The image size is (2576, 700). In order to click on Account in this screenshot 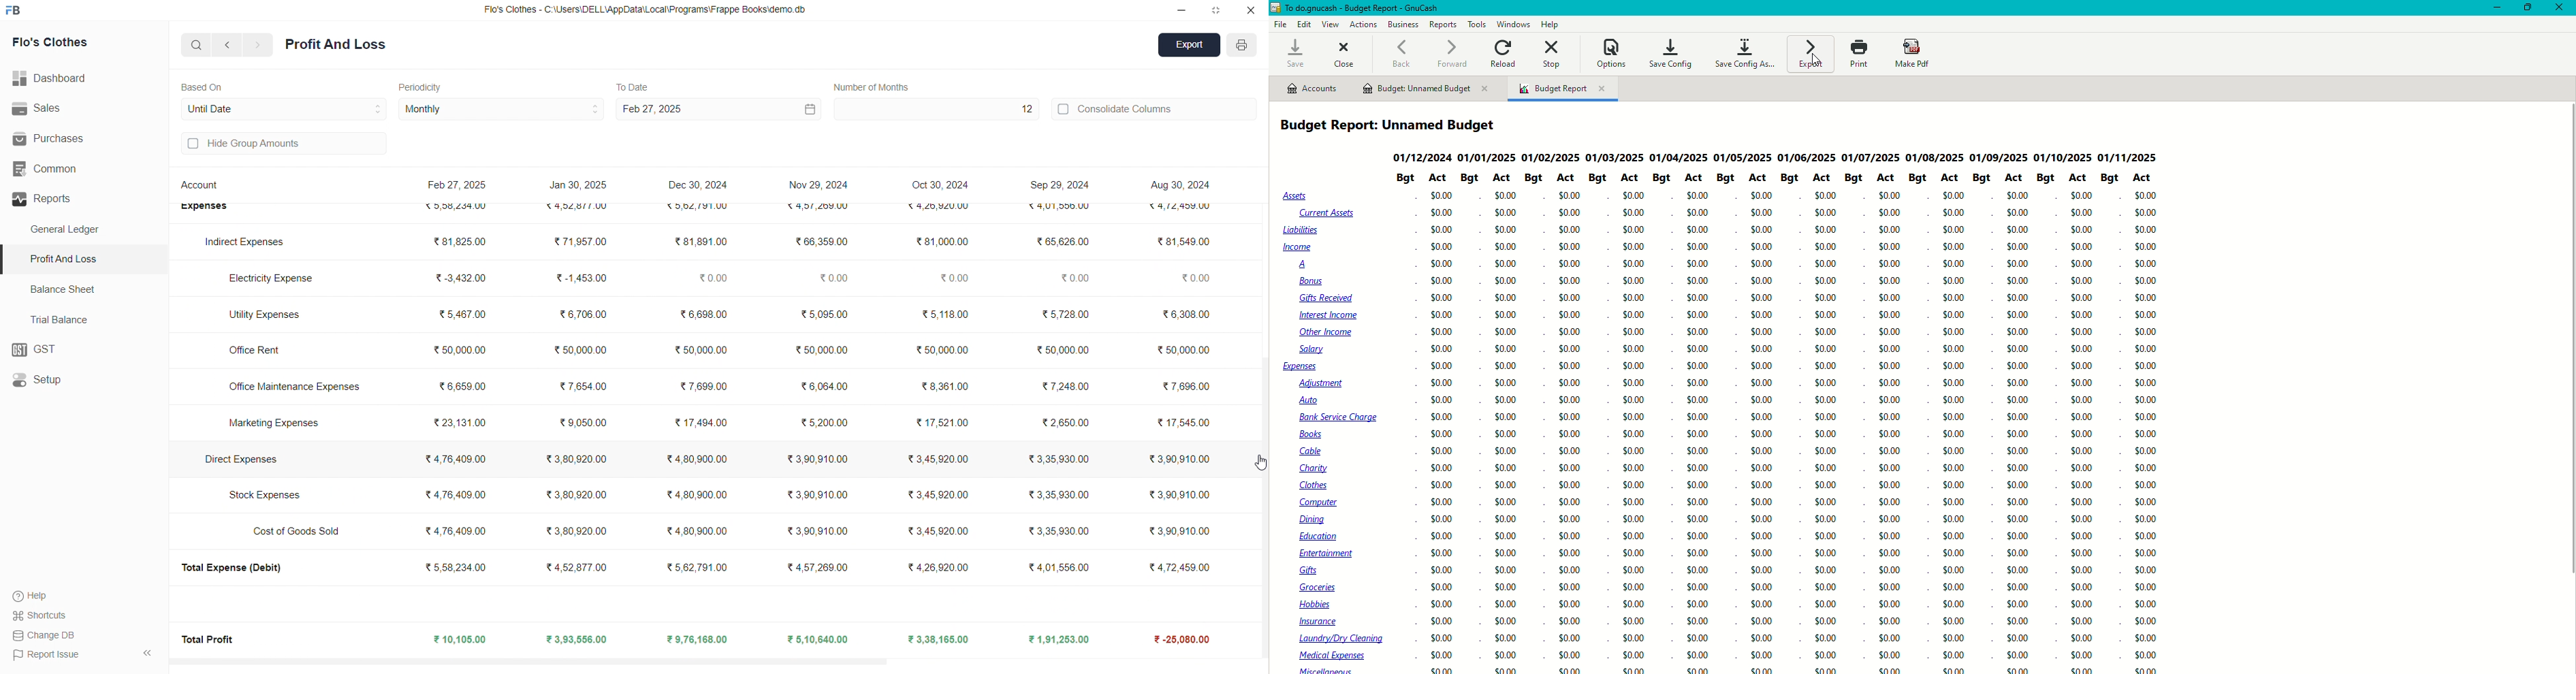, I will do `click(203, 187)`.